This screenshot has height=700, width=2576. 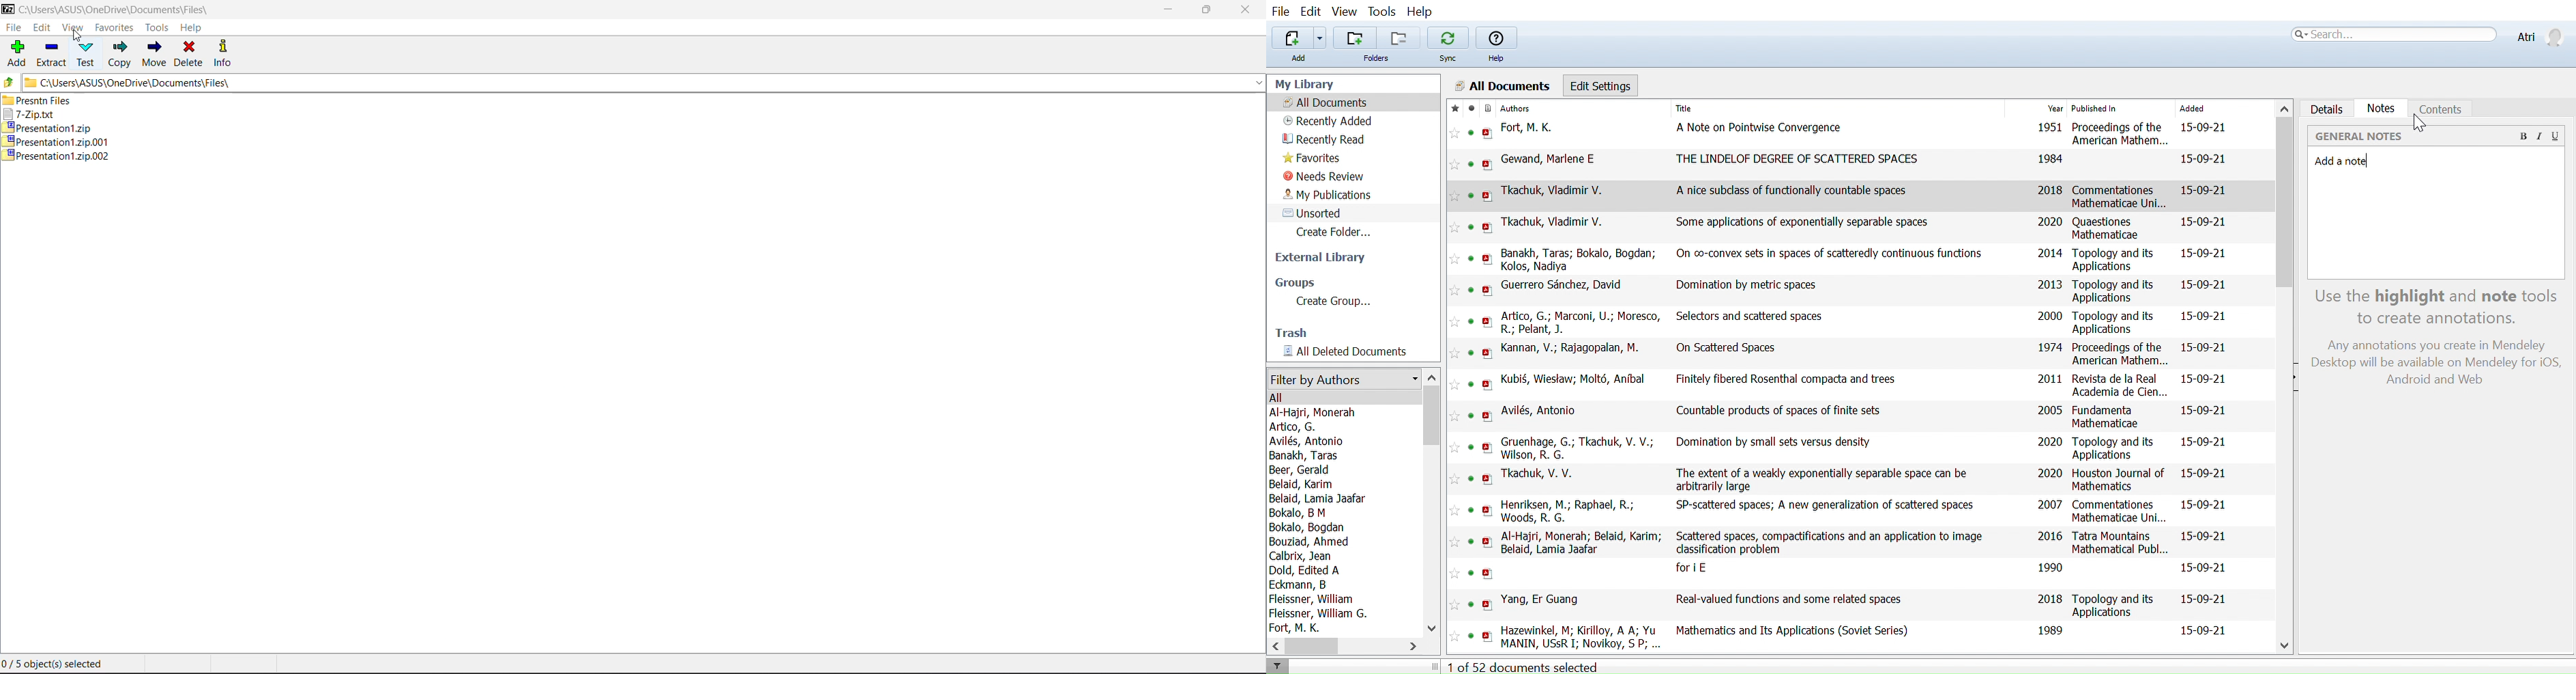 What do you see at coordinates (1827, 506) in the screenshot?
I see `SP-scattered spaces; A new generalization of scattered spaces` at bounding box center [1827, 506].